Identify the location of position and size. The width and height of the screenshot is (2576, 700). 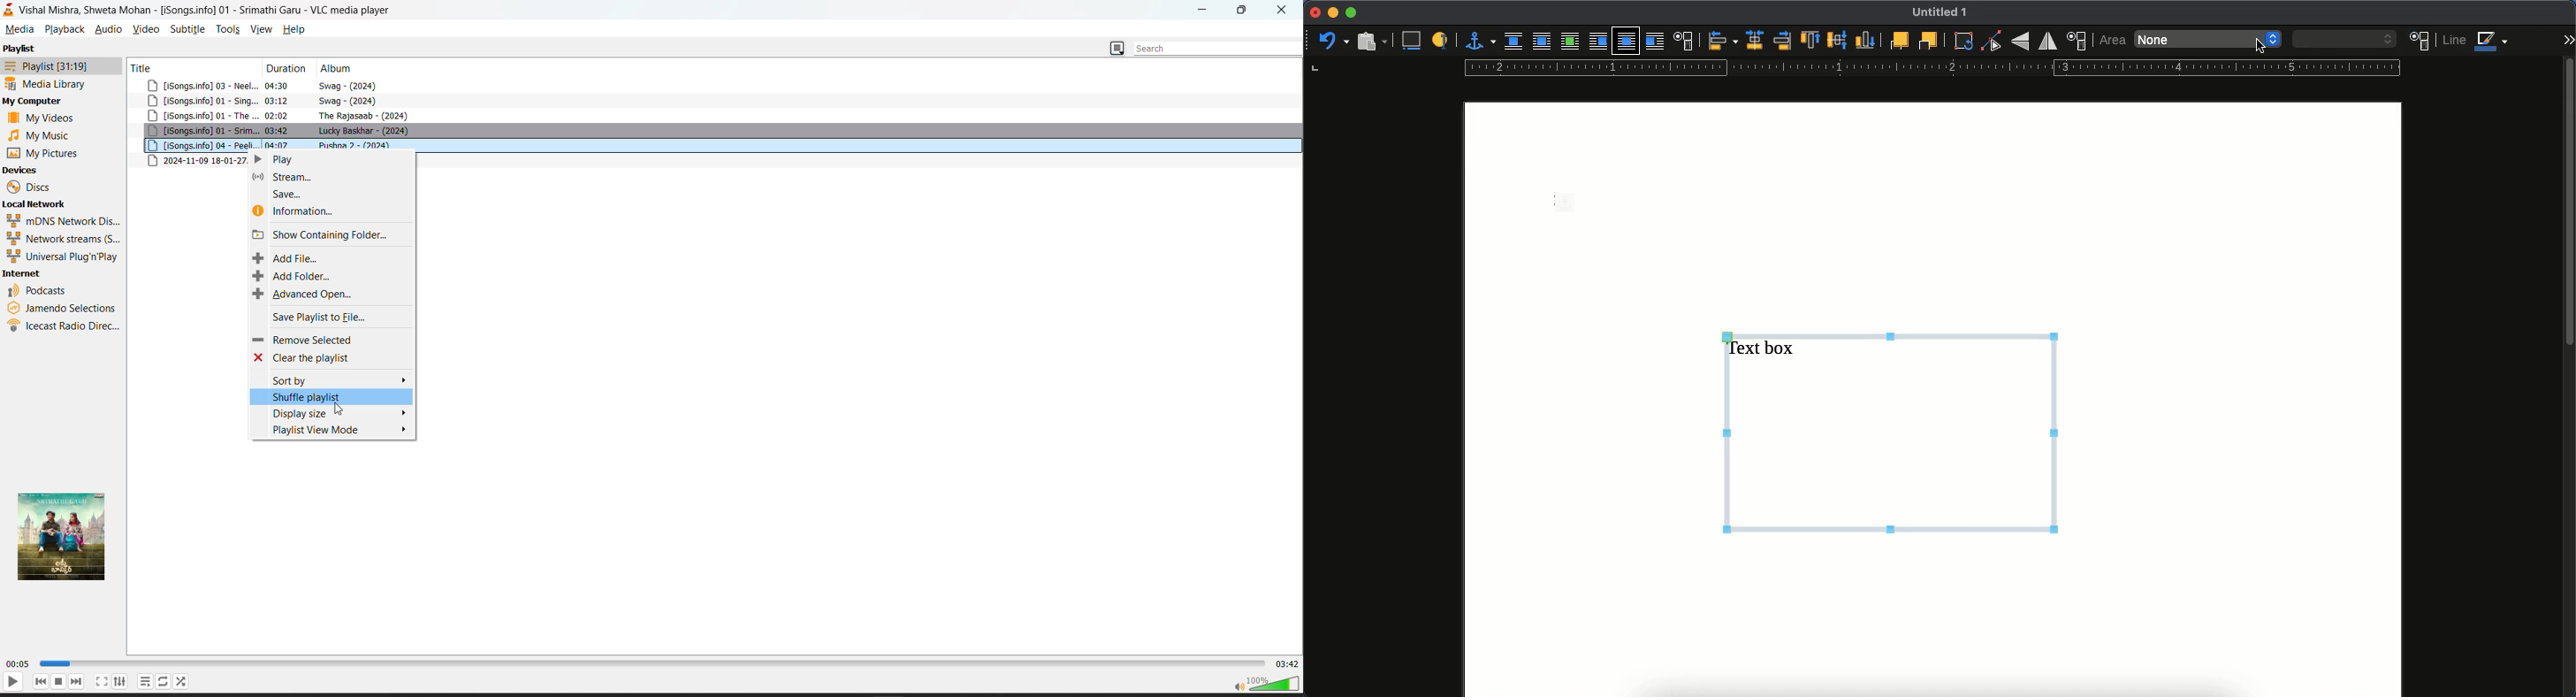
(2078, 41).